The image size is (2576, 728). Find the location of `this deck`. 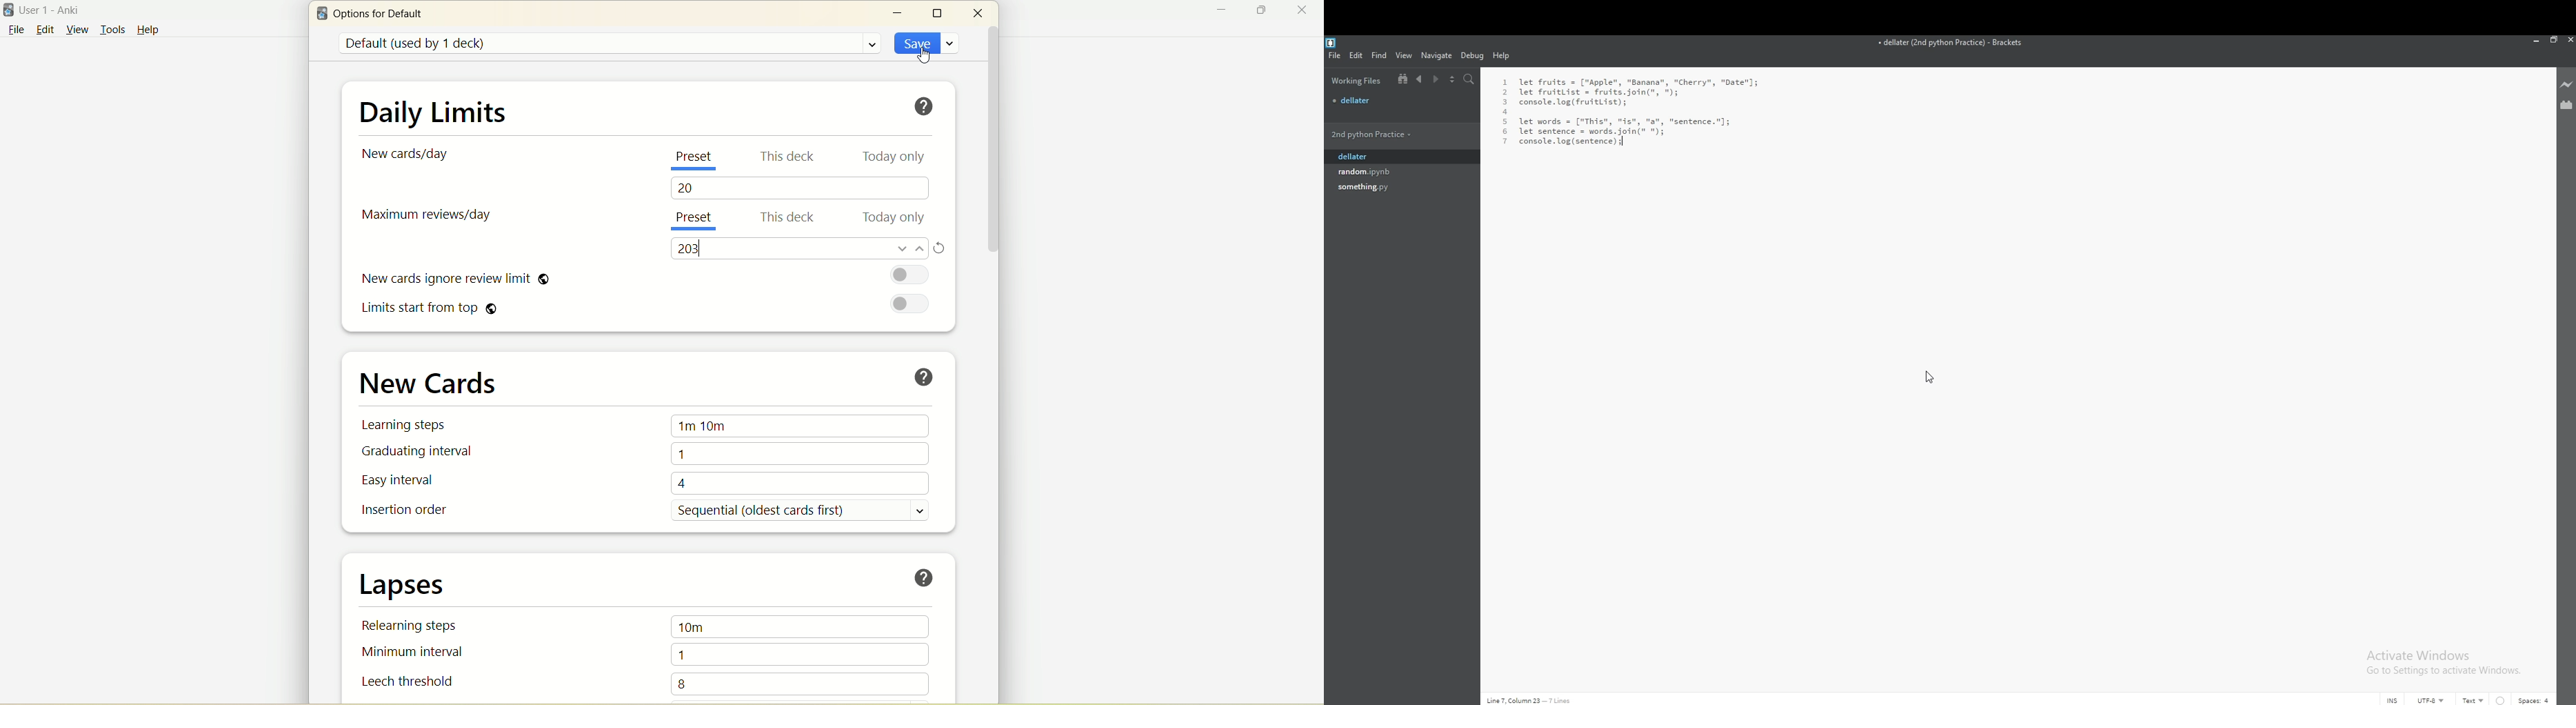

this deck is located at coordinates (789, 155).